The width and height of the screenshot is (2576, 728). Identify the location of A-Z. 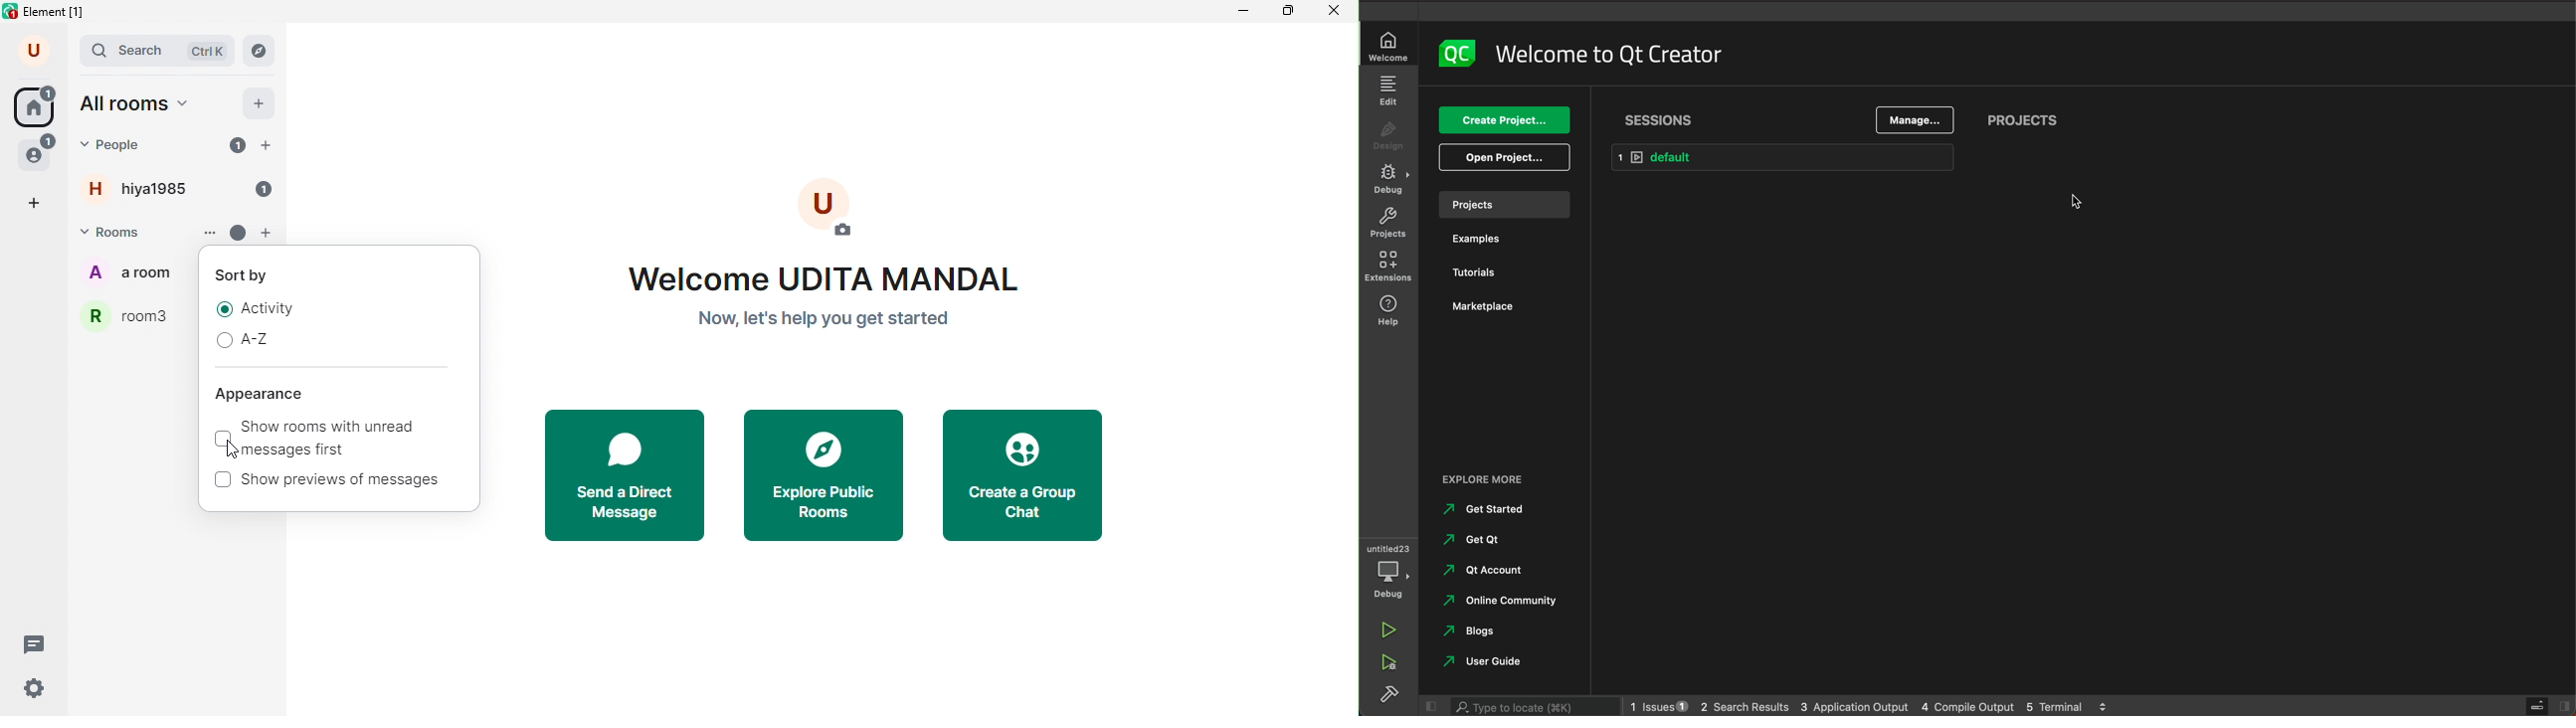
(253, 341).